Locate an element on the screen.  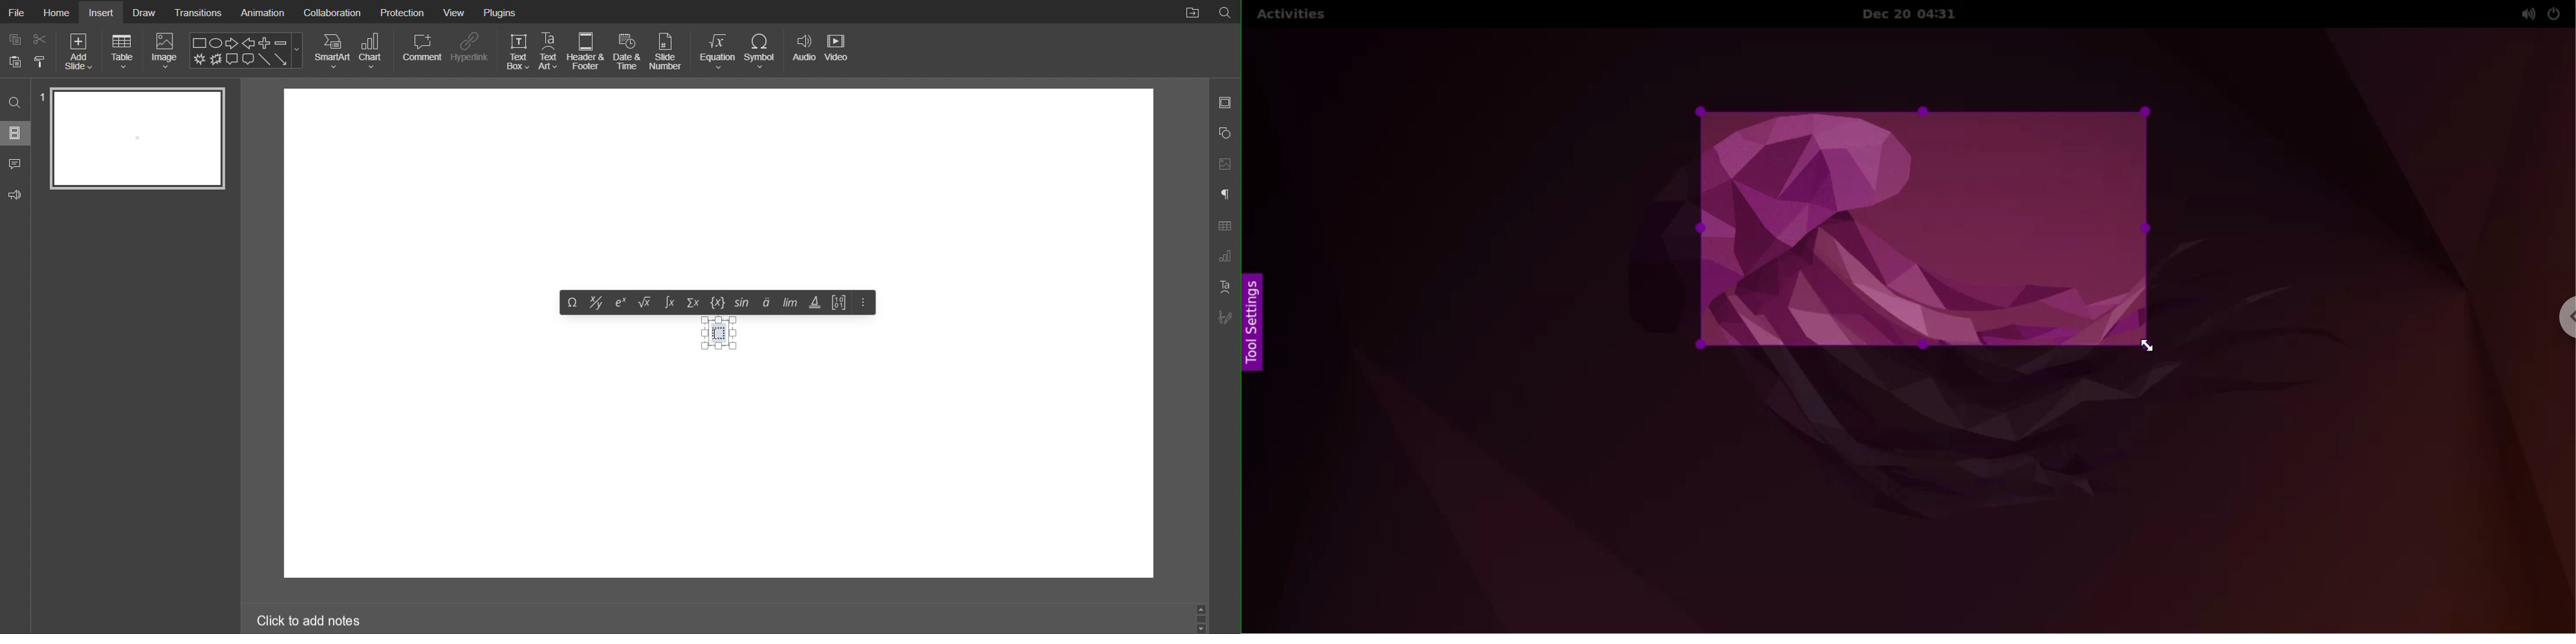
Slide Settings is located at coordinates (1225, 102).